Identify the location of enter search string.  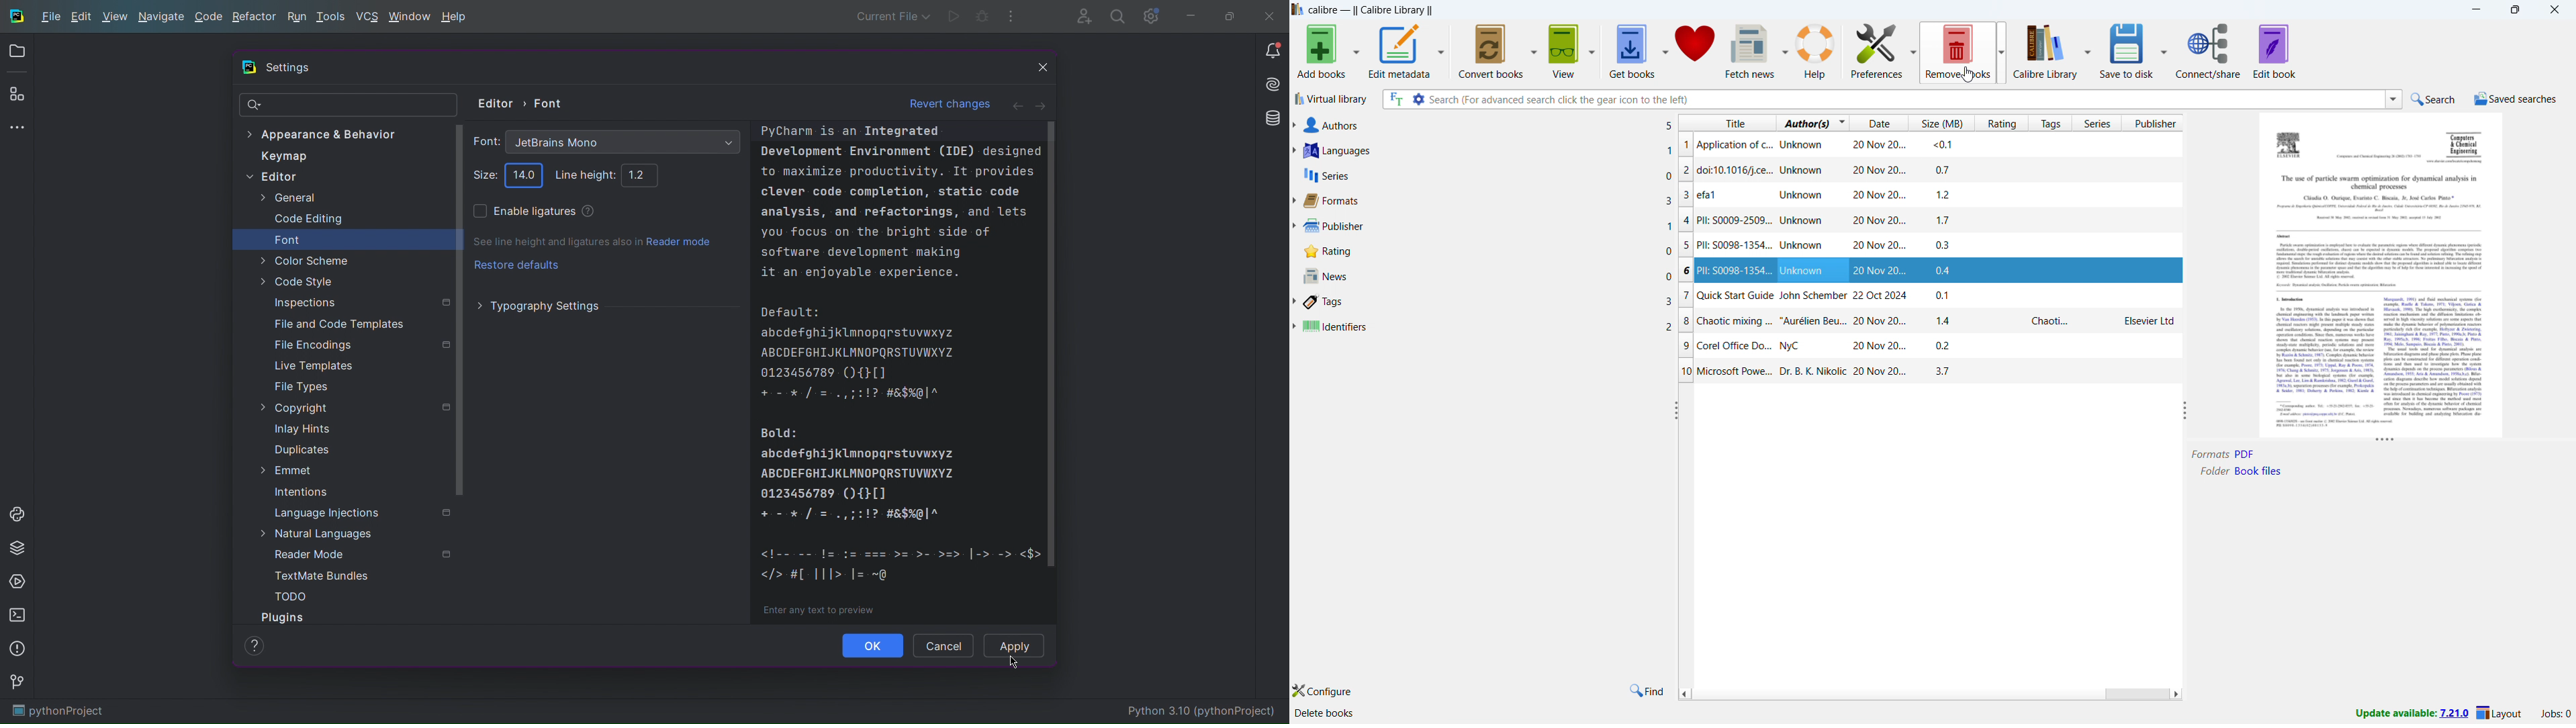
(1905, 99).